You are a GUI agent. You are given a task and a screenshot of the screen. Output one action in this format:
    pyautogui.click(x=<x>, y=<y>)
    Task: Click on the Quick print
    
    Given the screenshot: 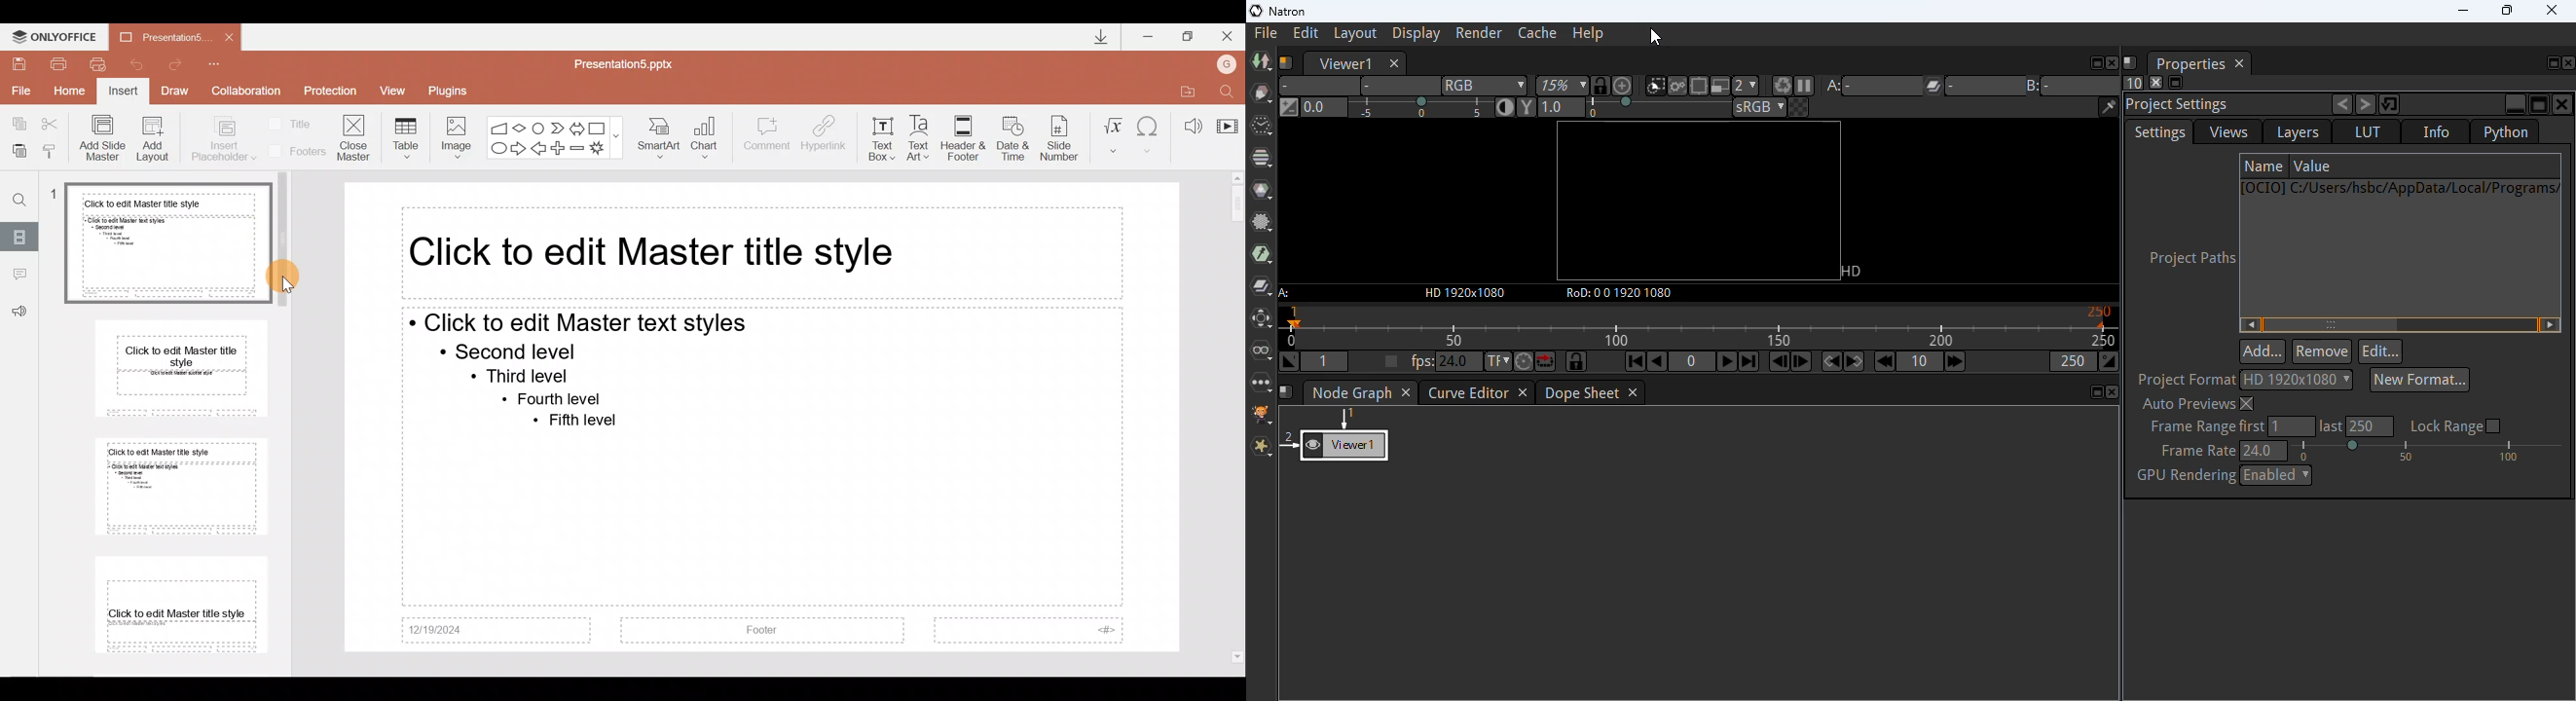 What is the action you would take?
    pyautogui.click(x=97, y=65)
    